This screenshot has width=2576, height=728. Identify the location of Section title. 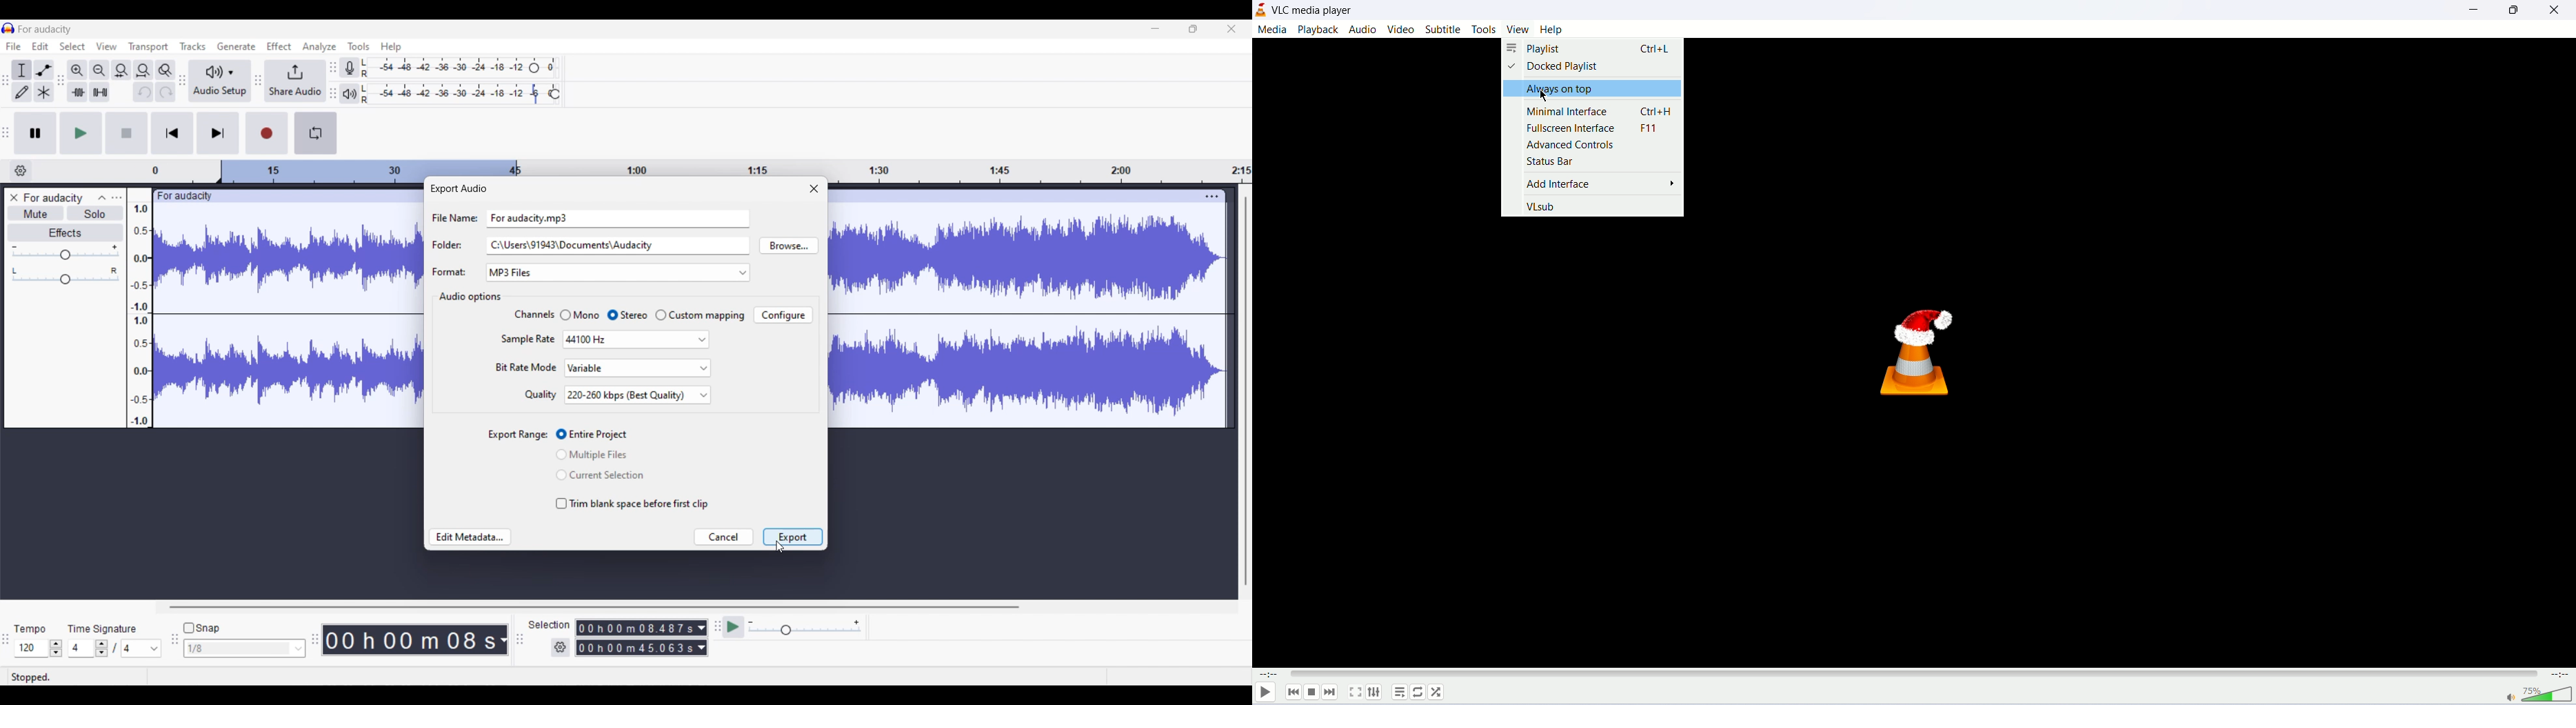
(469, 297).